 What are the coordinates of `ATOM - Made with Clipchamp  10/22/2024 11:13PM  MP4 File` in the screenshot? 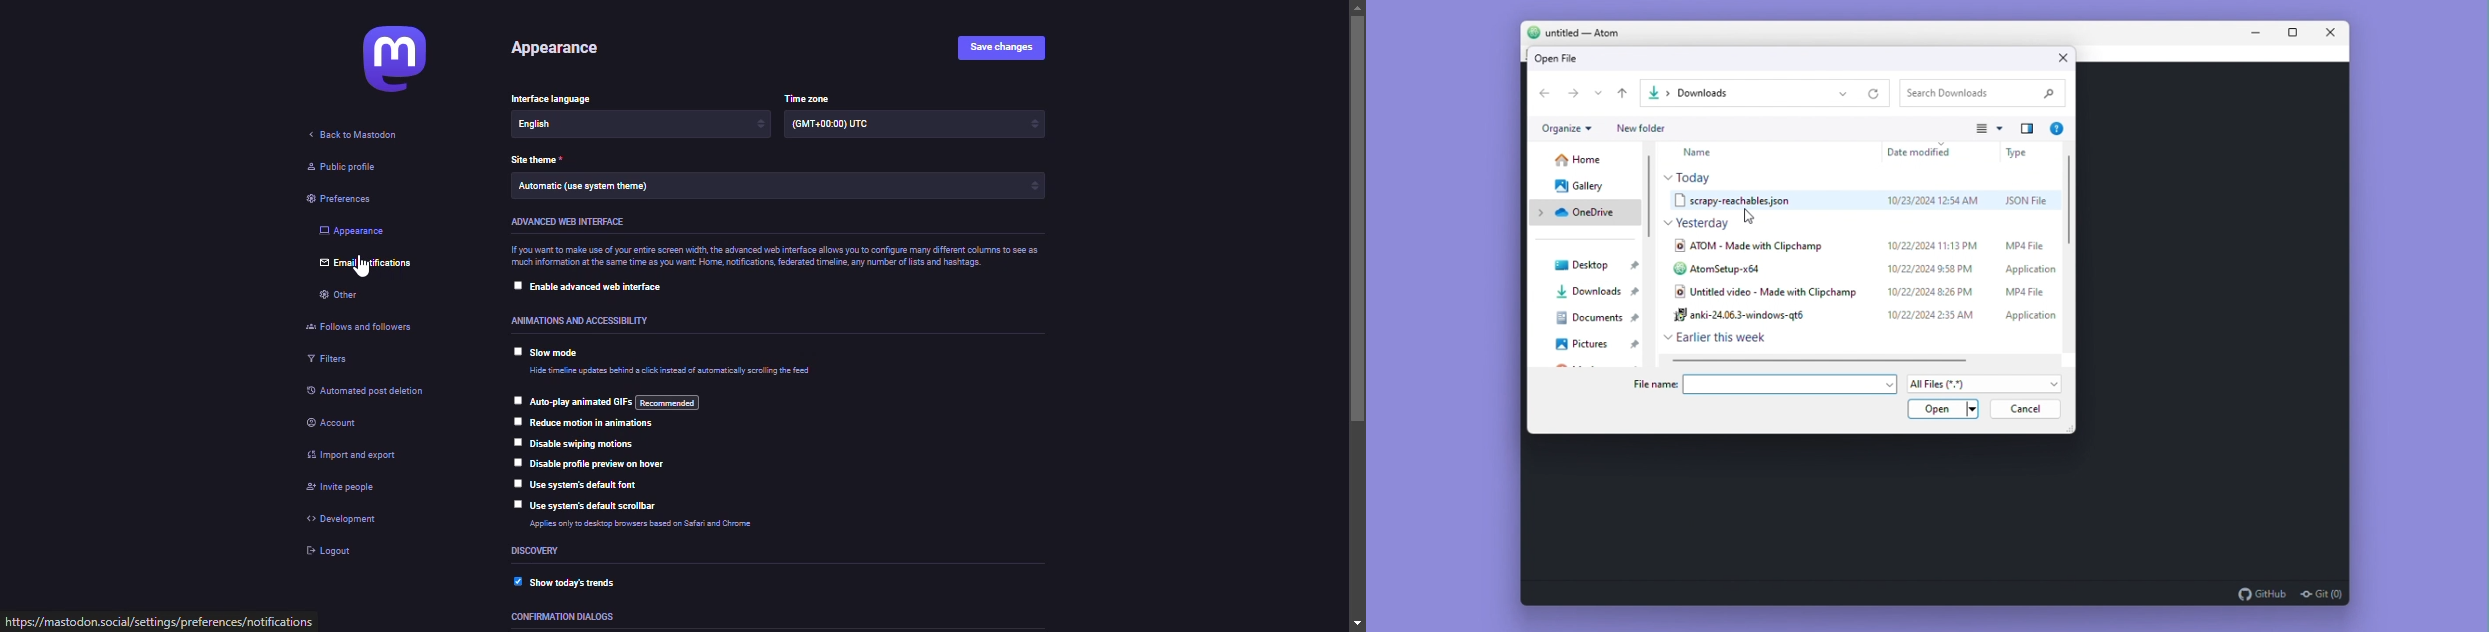 It's located at (1858, 246).